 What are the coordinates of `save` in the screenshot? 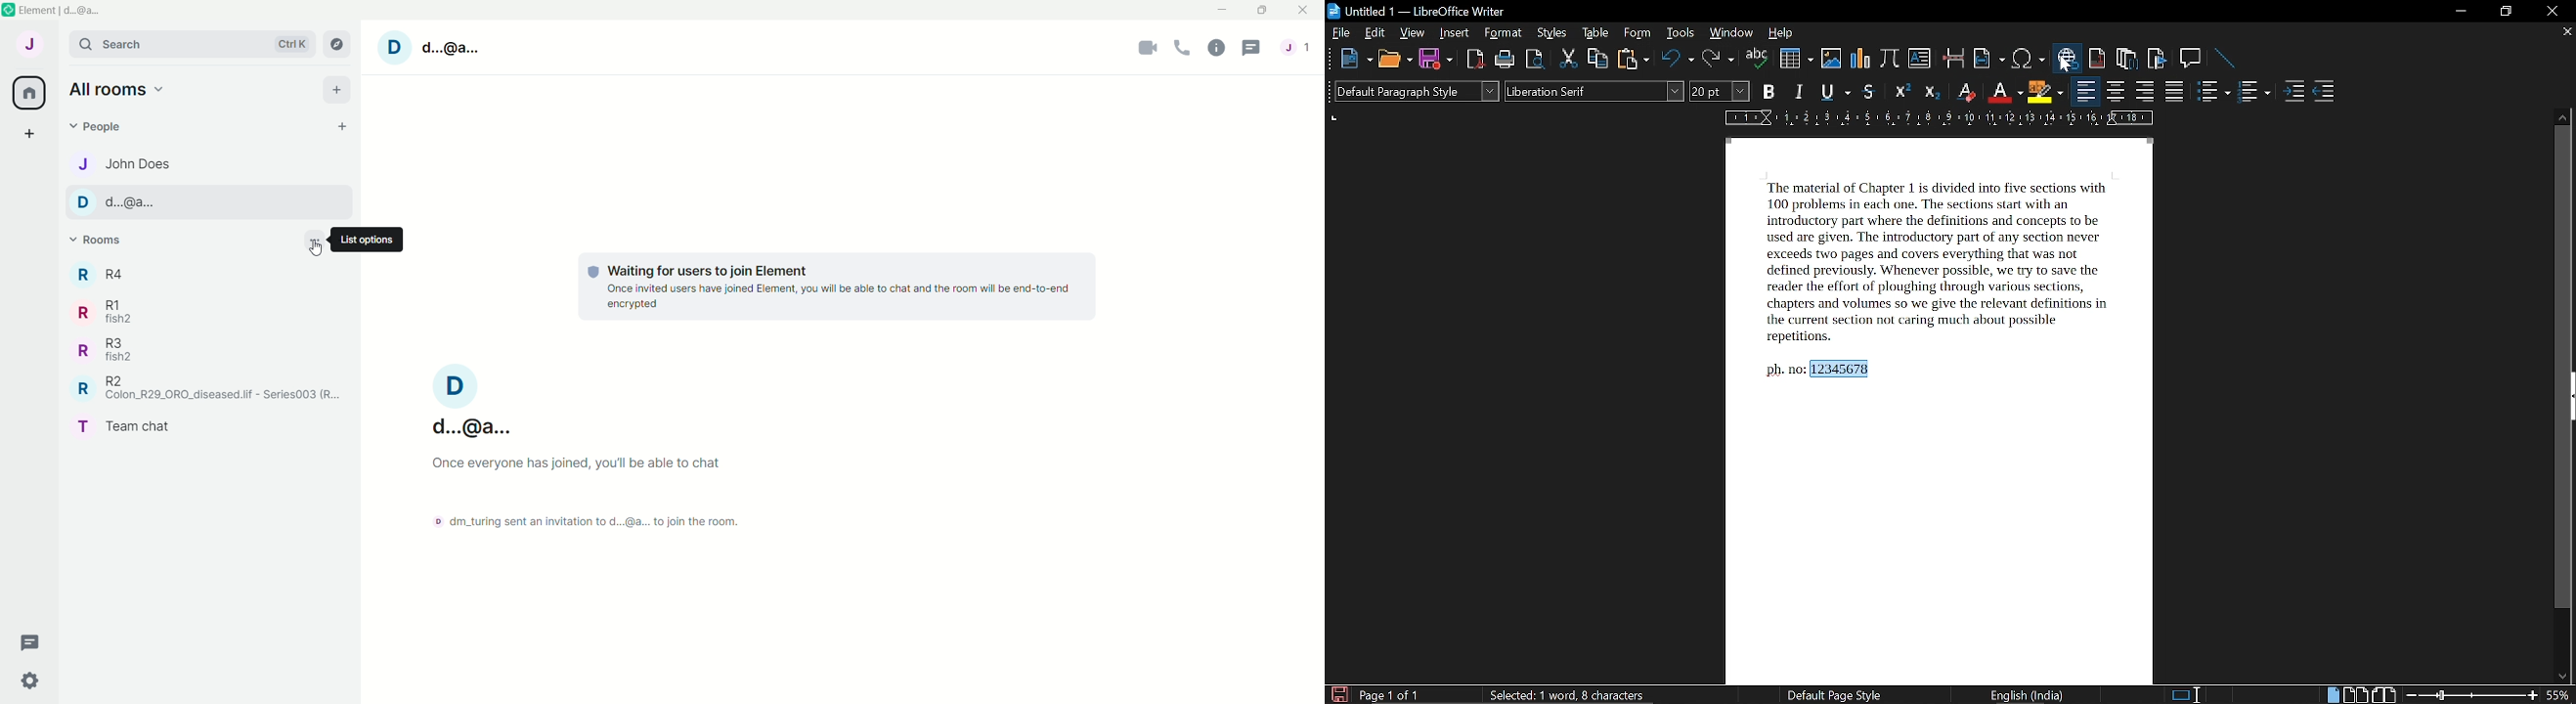 It's located at (1435, 59).